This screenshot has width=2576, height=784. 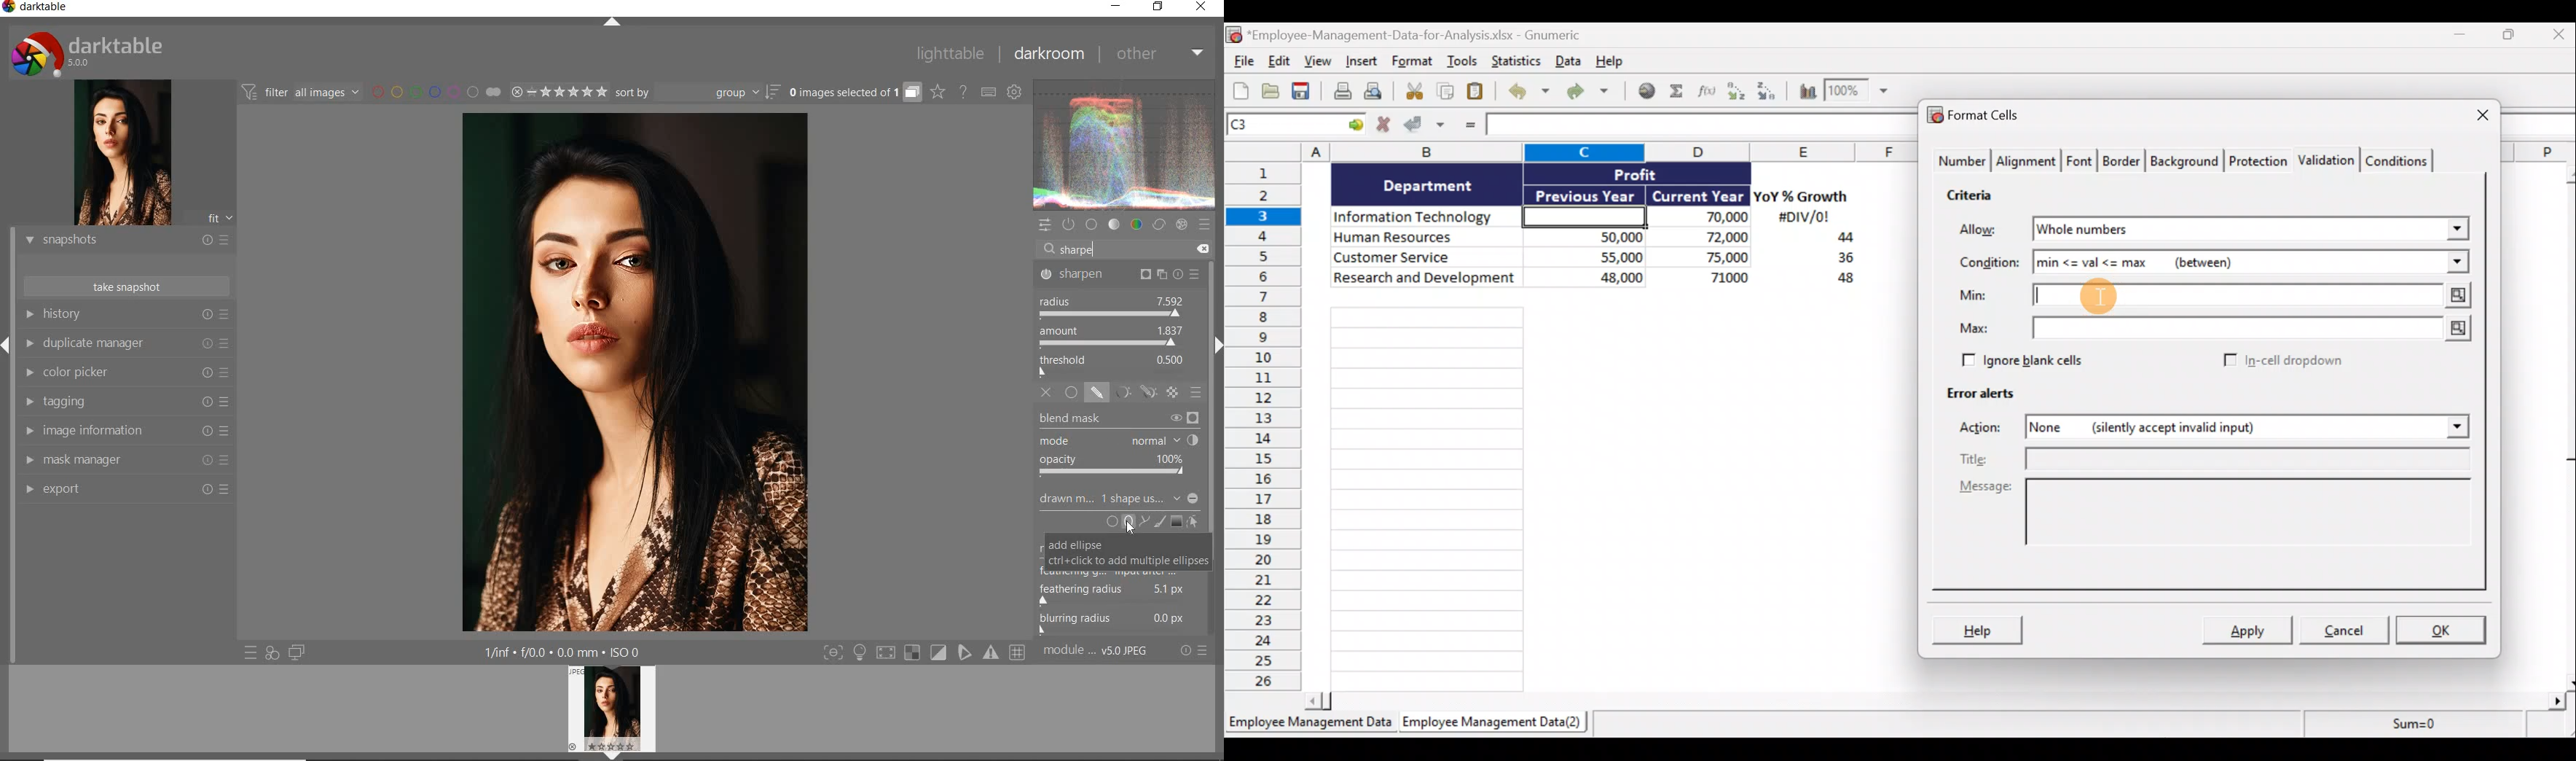 What do you see at coordinates (122, 490) in the screenshot?
I see `EXPORT` at bounding box center [122, 490].